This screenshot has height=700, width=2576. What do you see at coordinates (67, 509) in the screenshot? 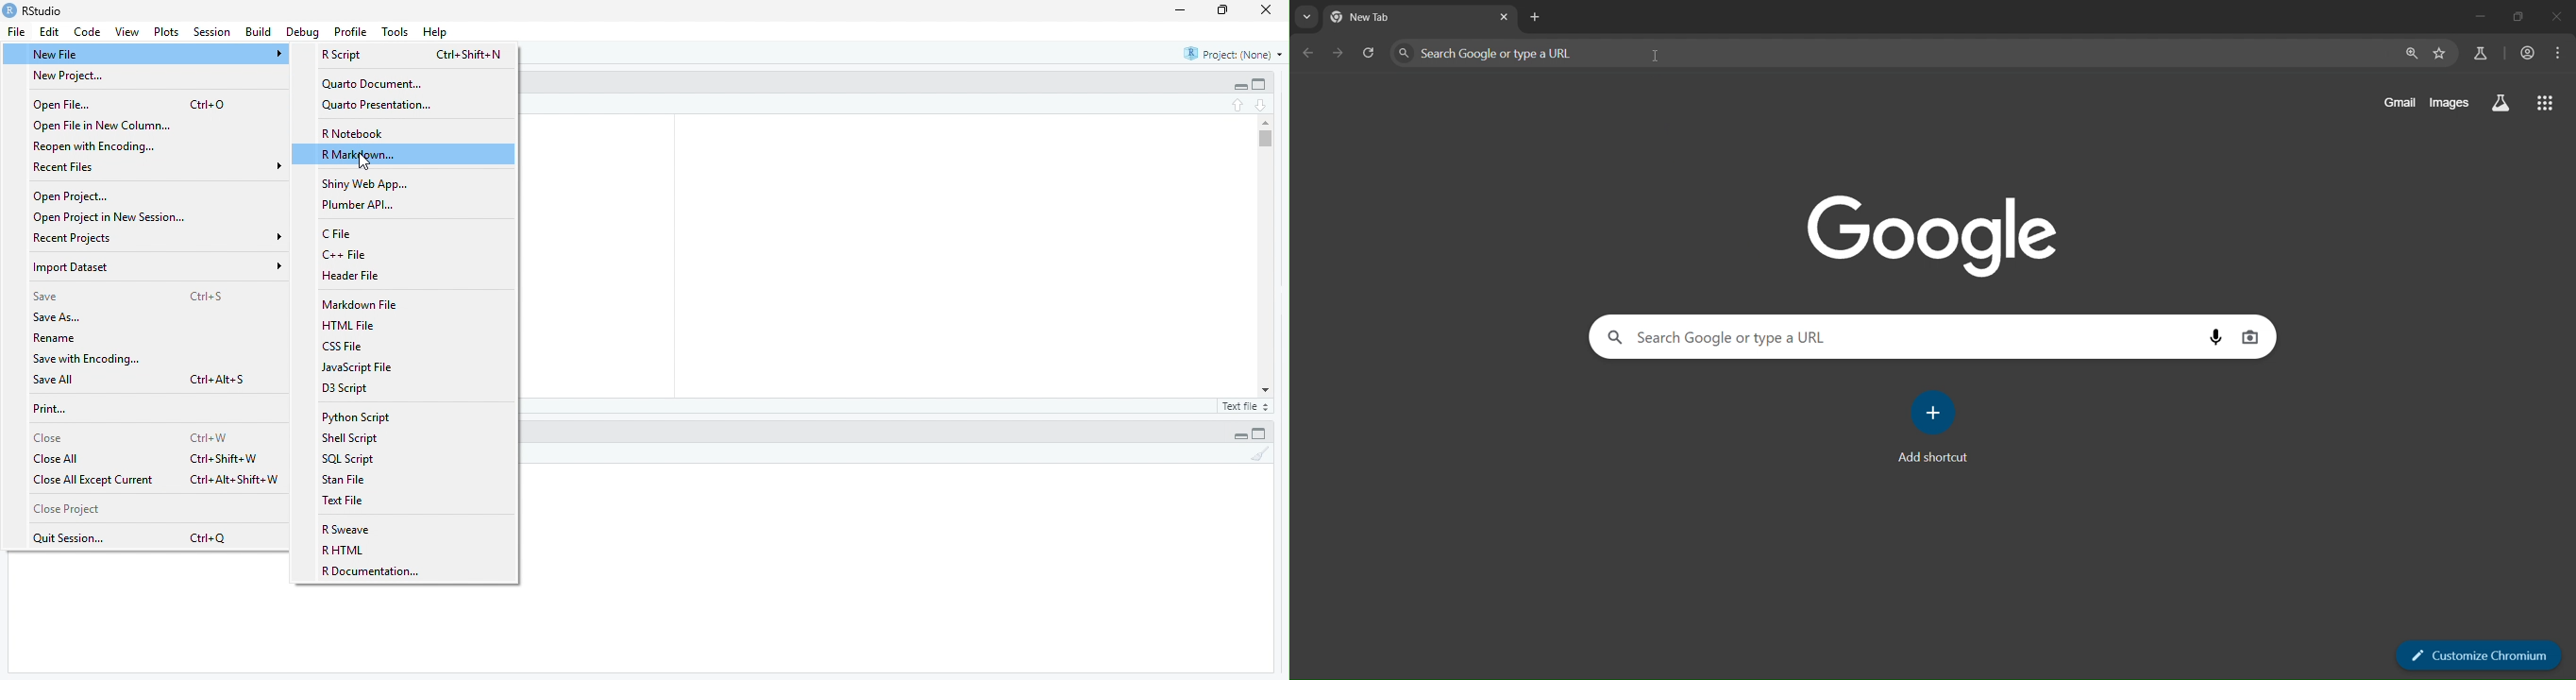
I see `Close Project` at bounding box center [67, 509].